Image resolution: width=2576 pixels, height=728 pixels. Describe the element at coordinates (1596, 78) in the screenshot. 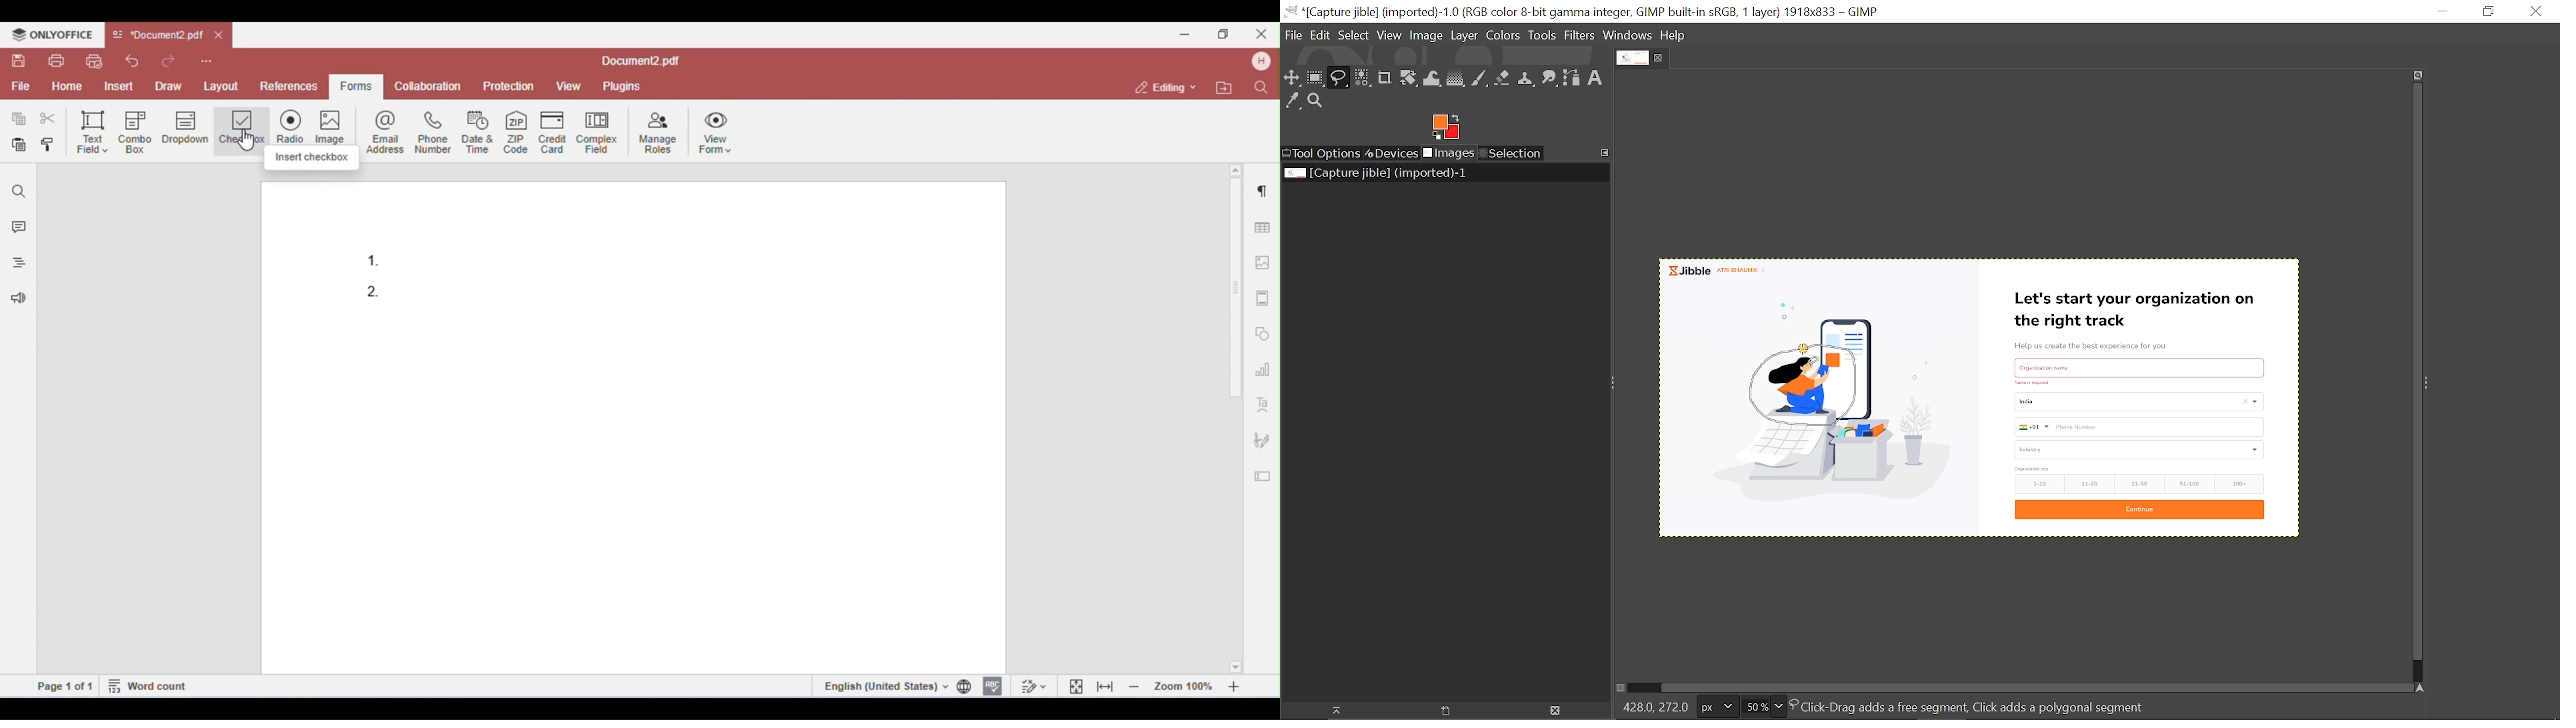

I see `Text tool` at that location.